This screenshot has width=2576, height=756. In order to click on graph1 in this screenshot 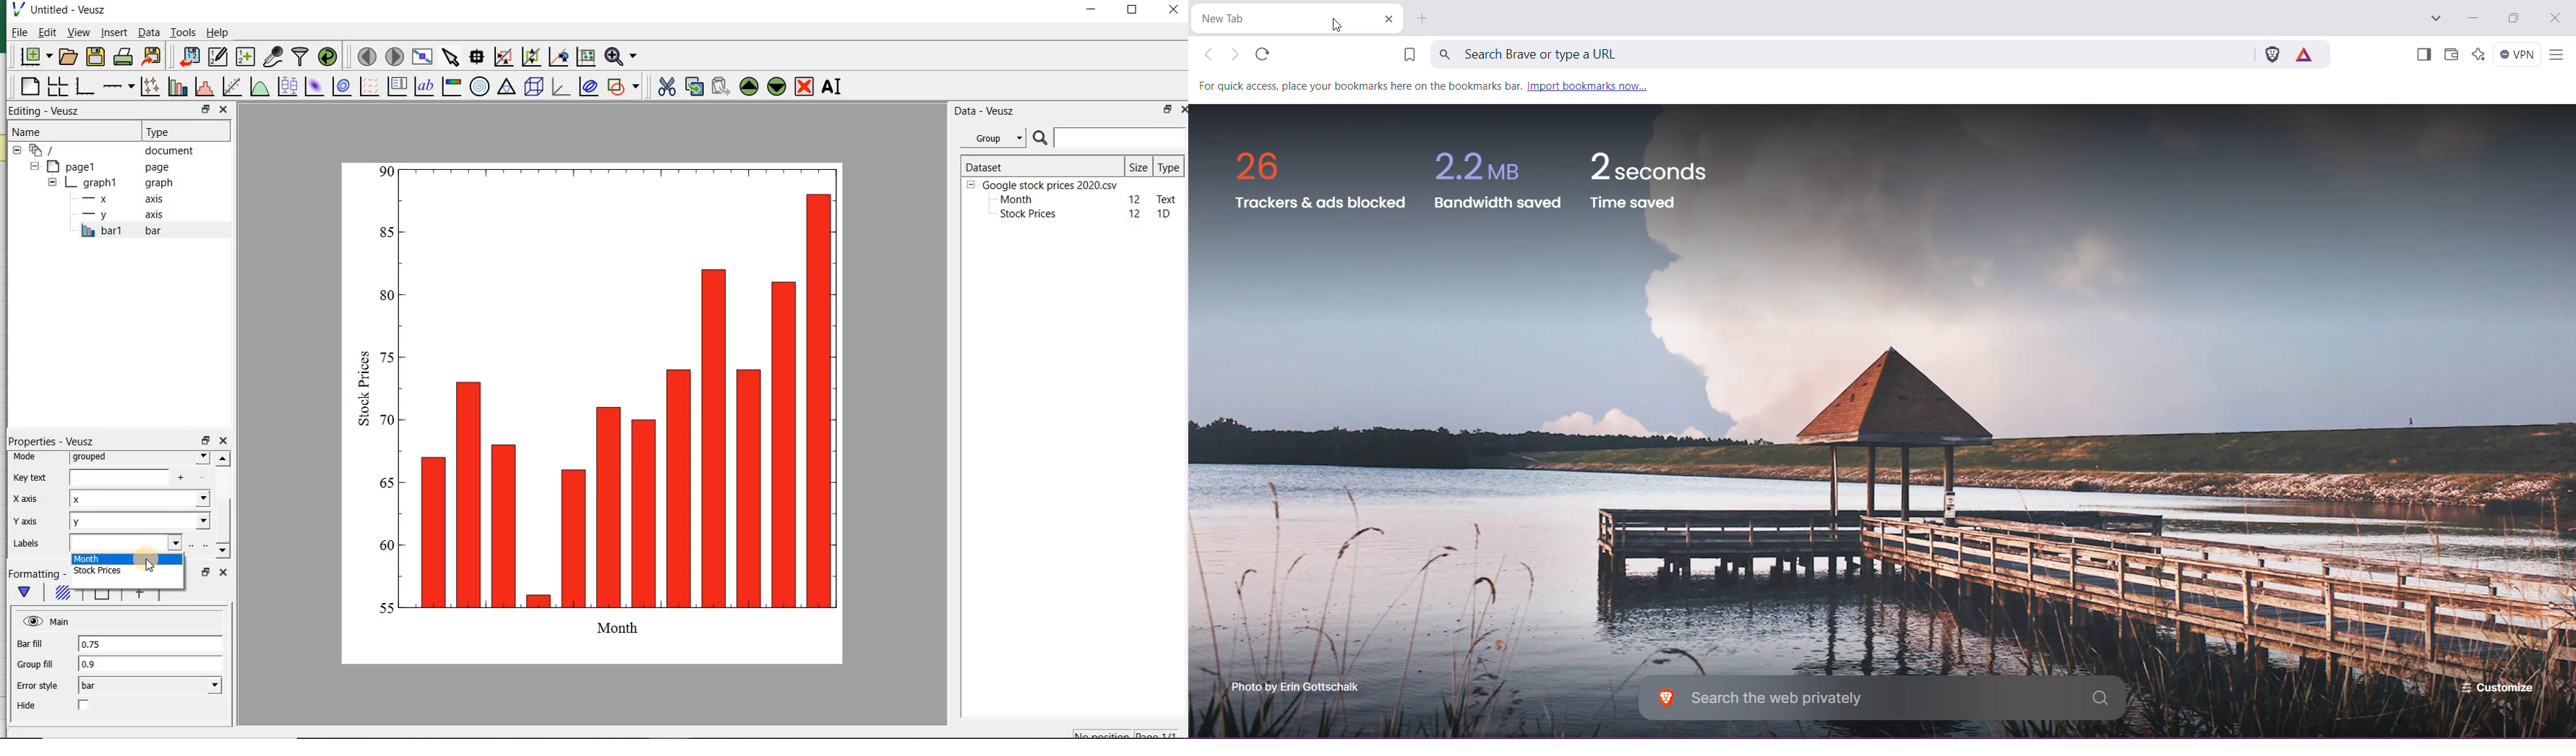, I will do `click(108, 184)`.